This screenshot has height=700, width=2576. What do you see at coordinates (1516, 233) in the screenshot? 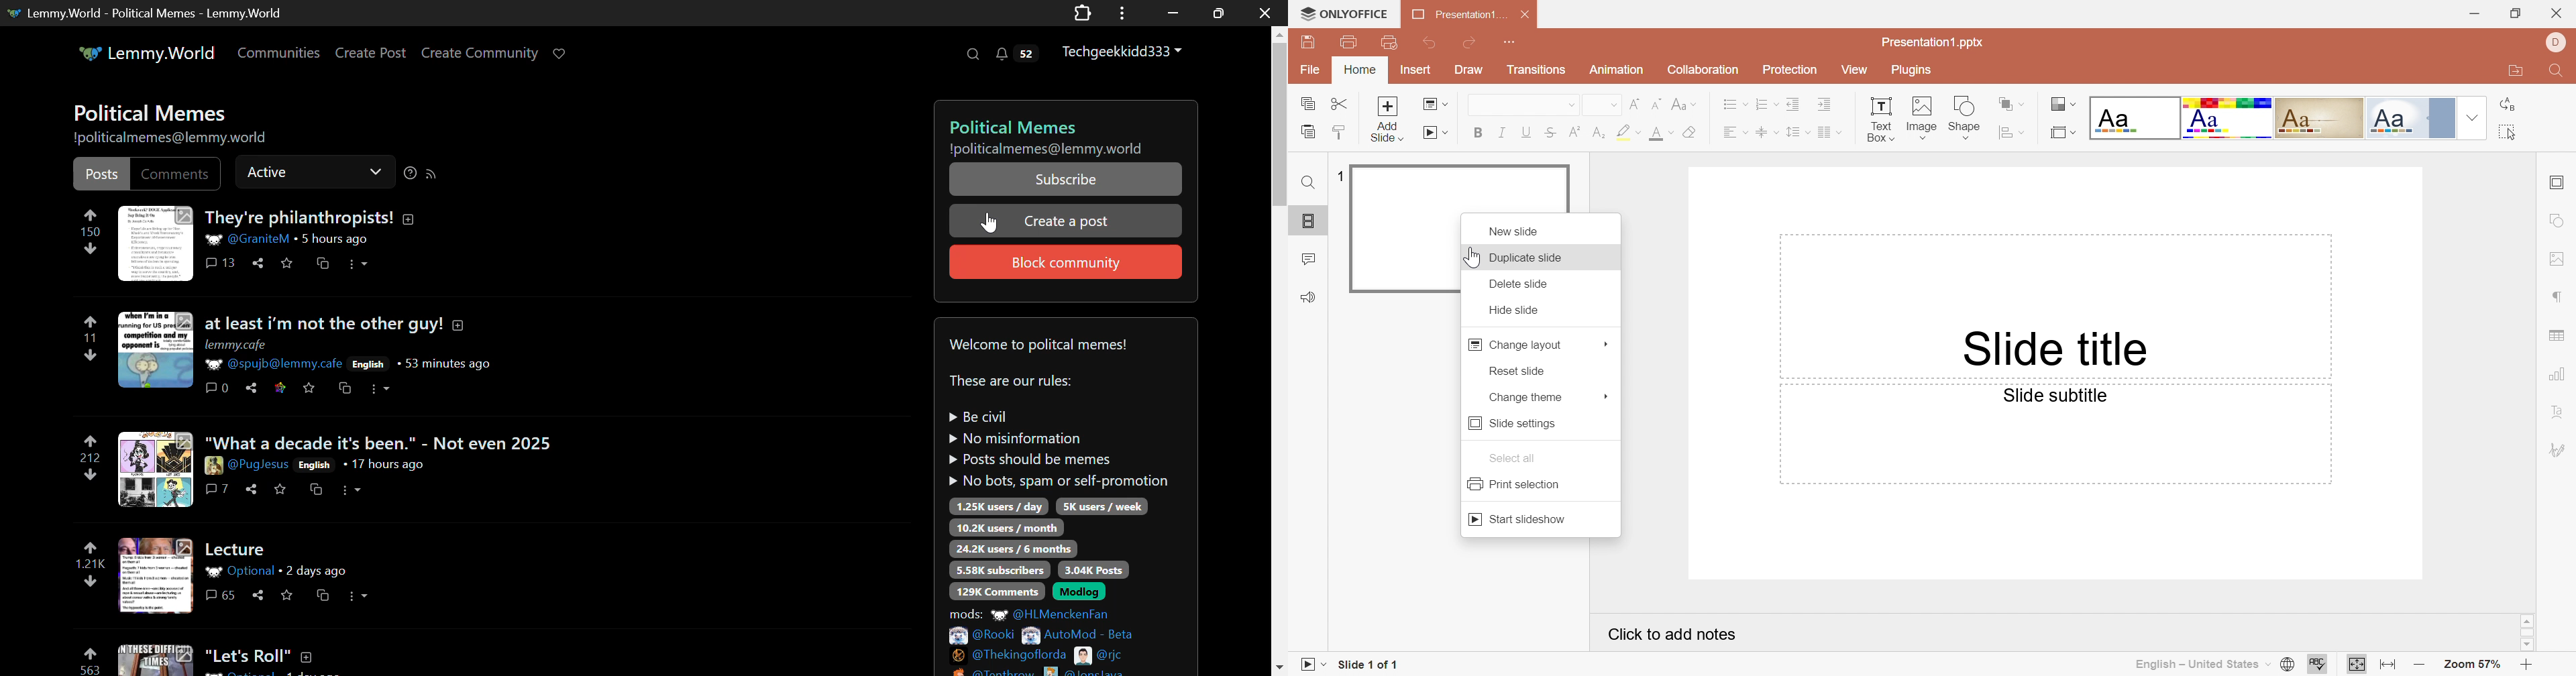
I see `New slide` at bounding box center [1516, 233].